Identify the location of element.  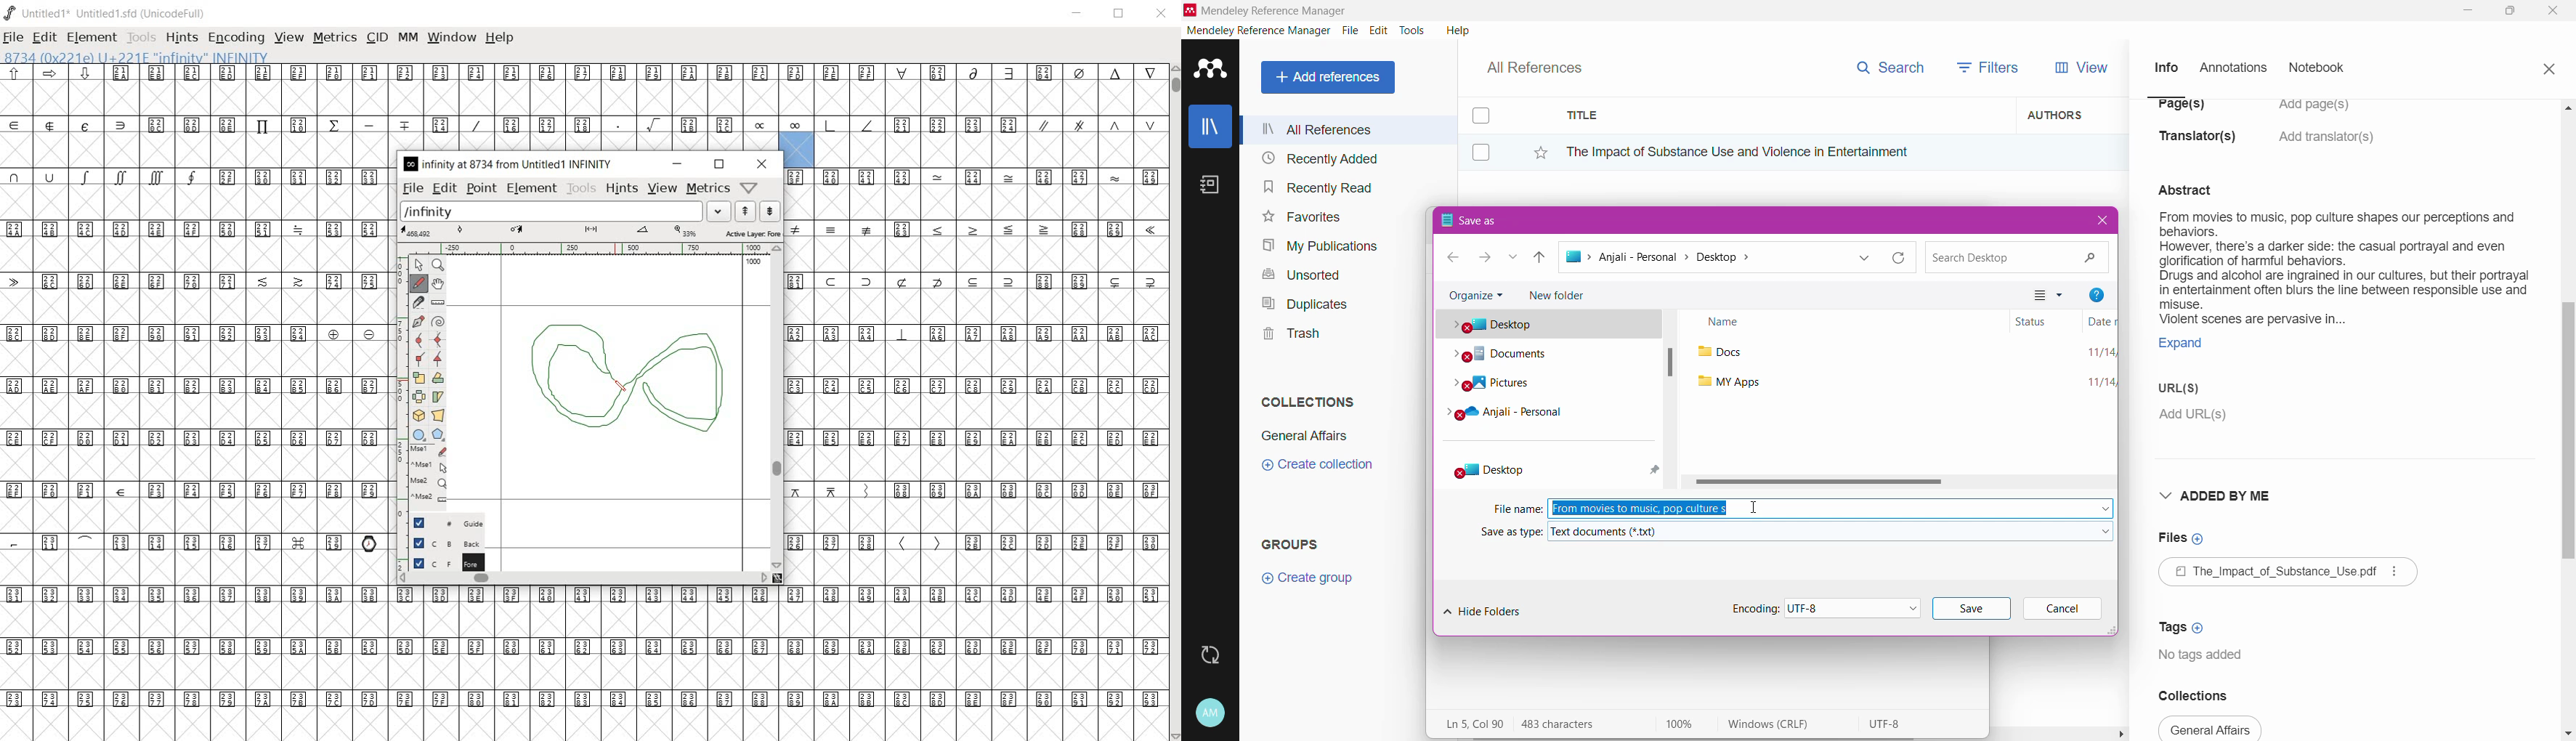
(93, 37).